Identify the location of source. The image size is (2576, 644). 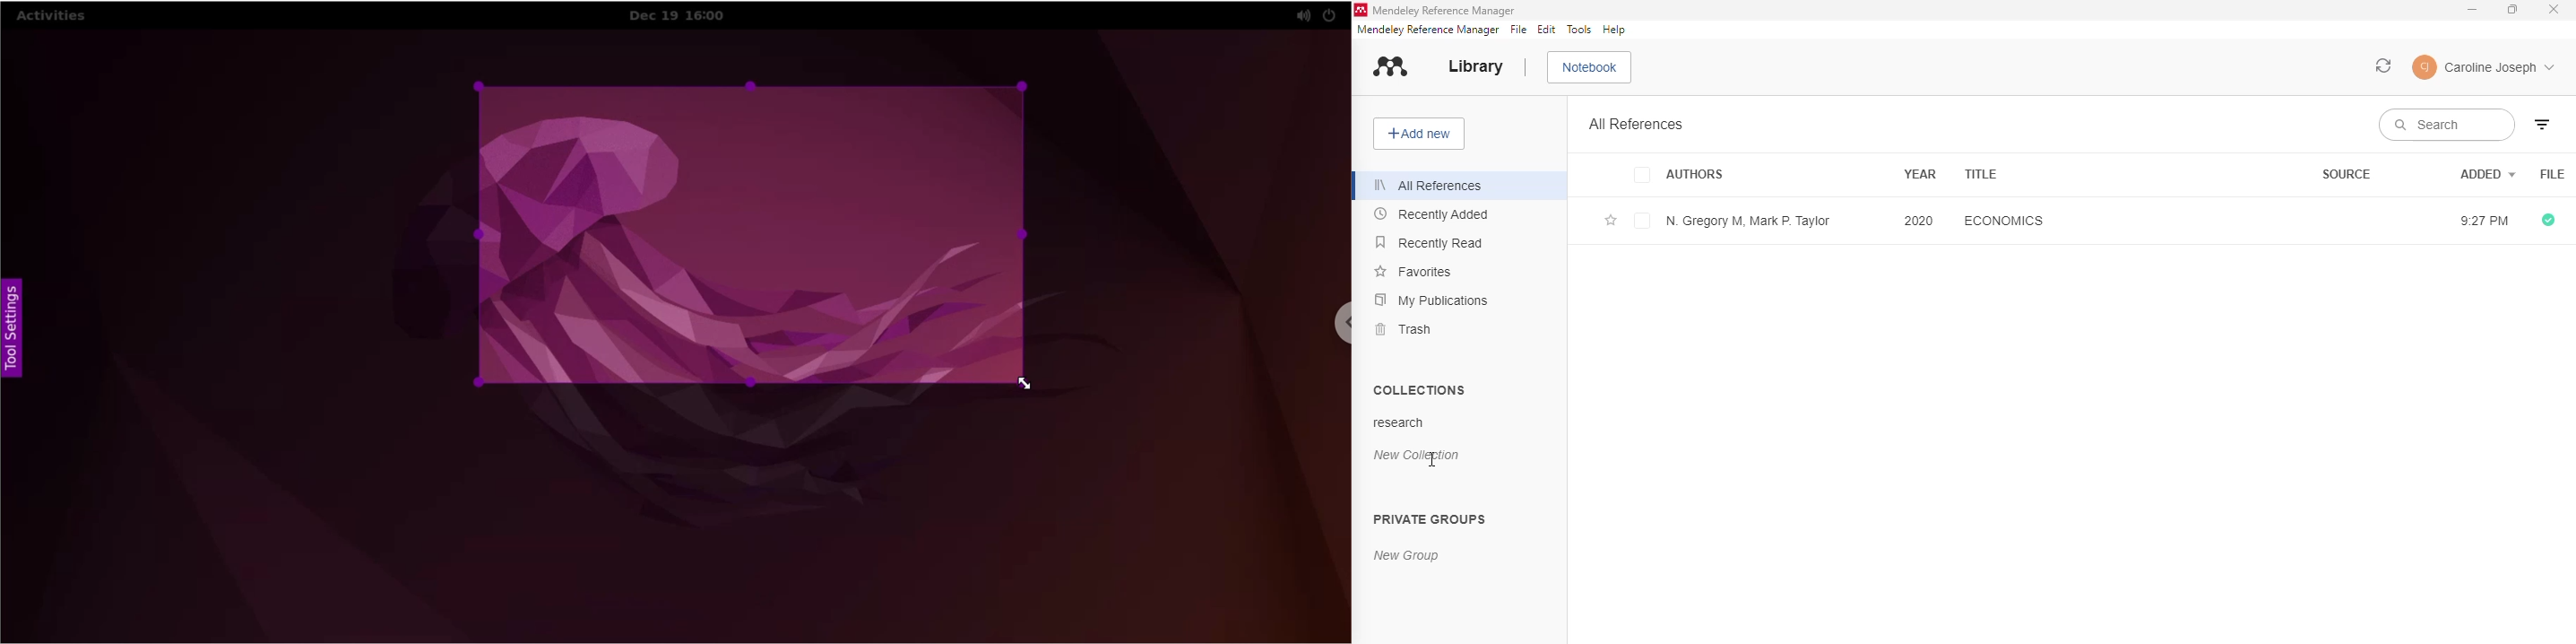
(2347, 174).